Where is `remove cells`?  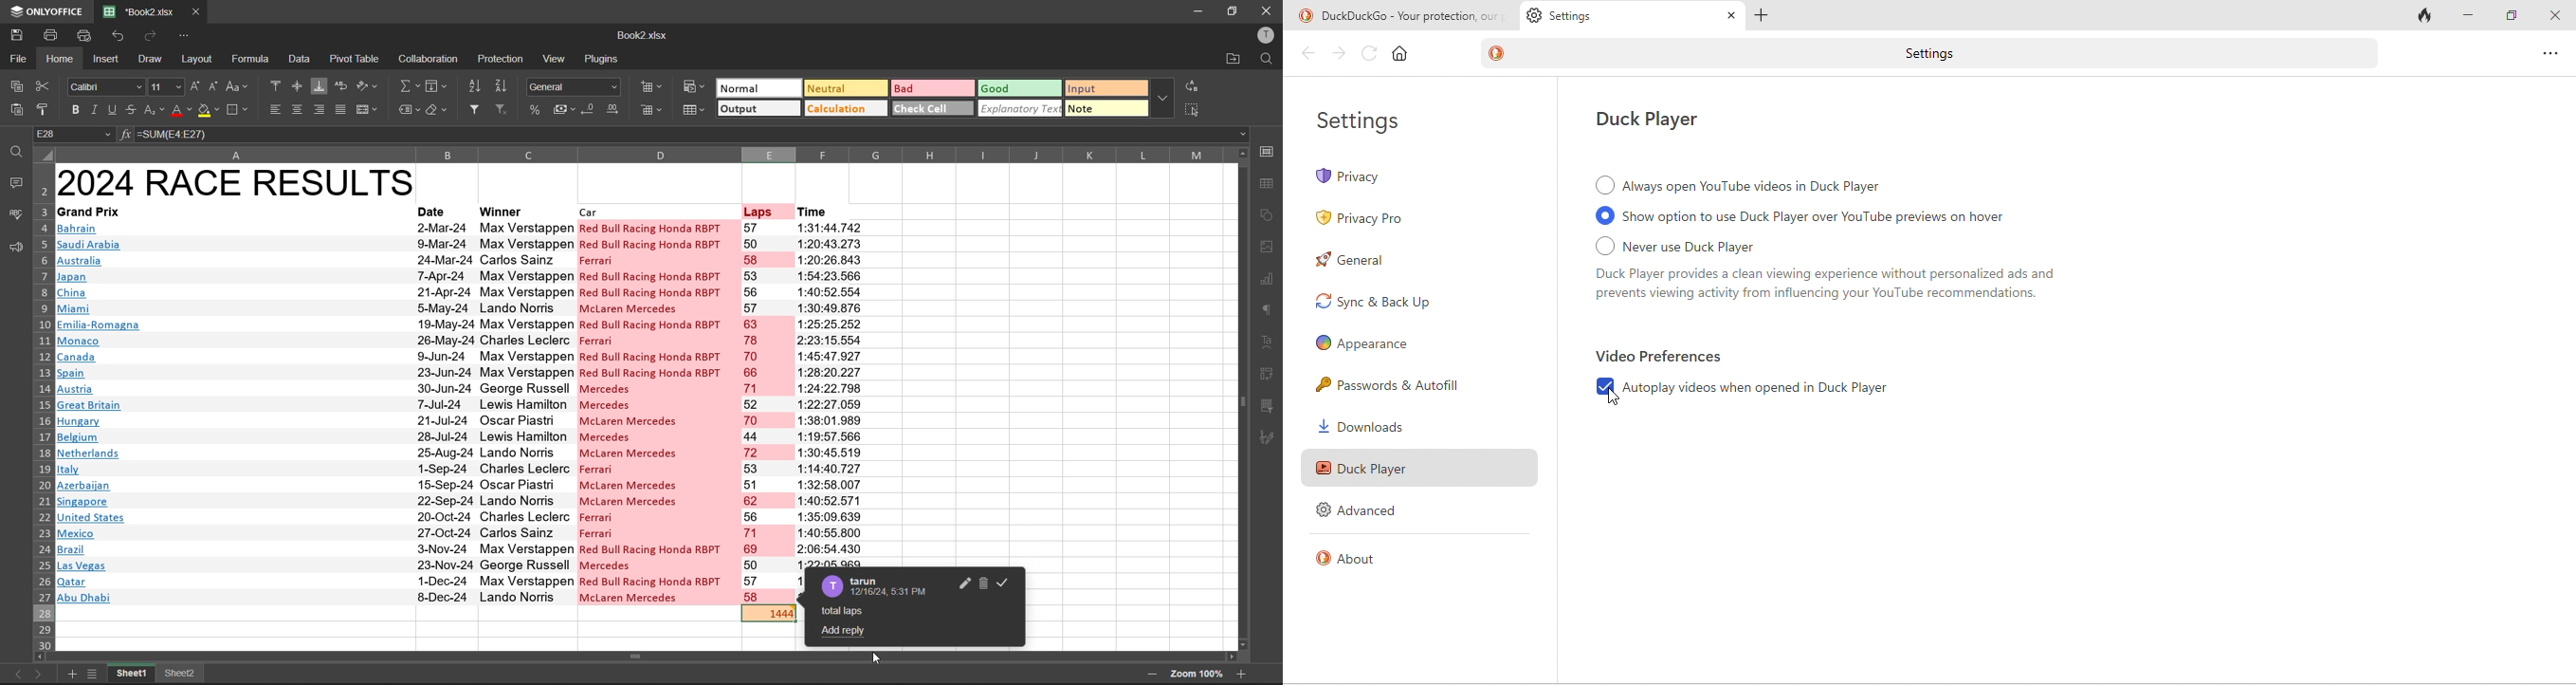 remove cells is located at coordinates (653, 111).